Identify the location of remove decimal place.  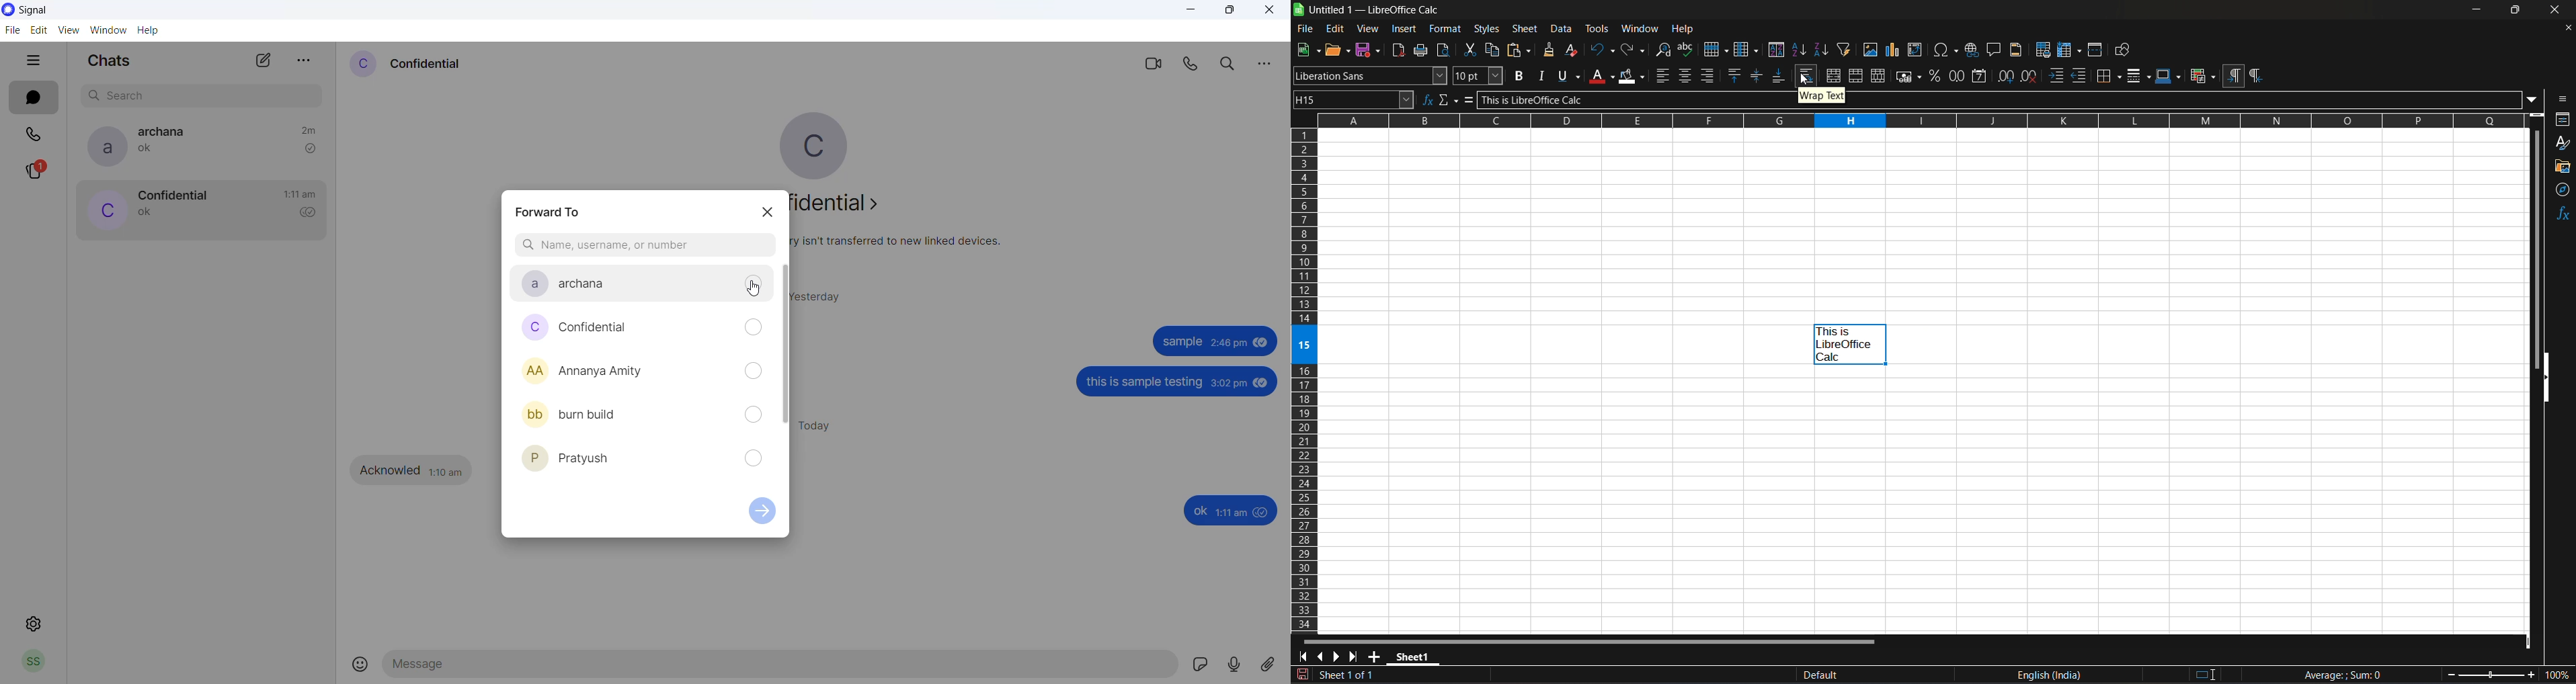
(2031, 76).